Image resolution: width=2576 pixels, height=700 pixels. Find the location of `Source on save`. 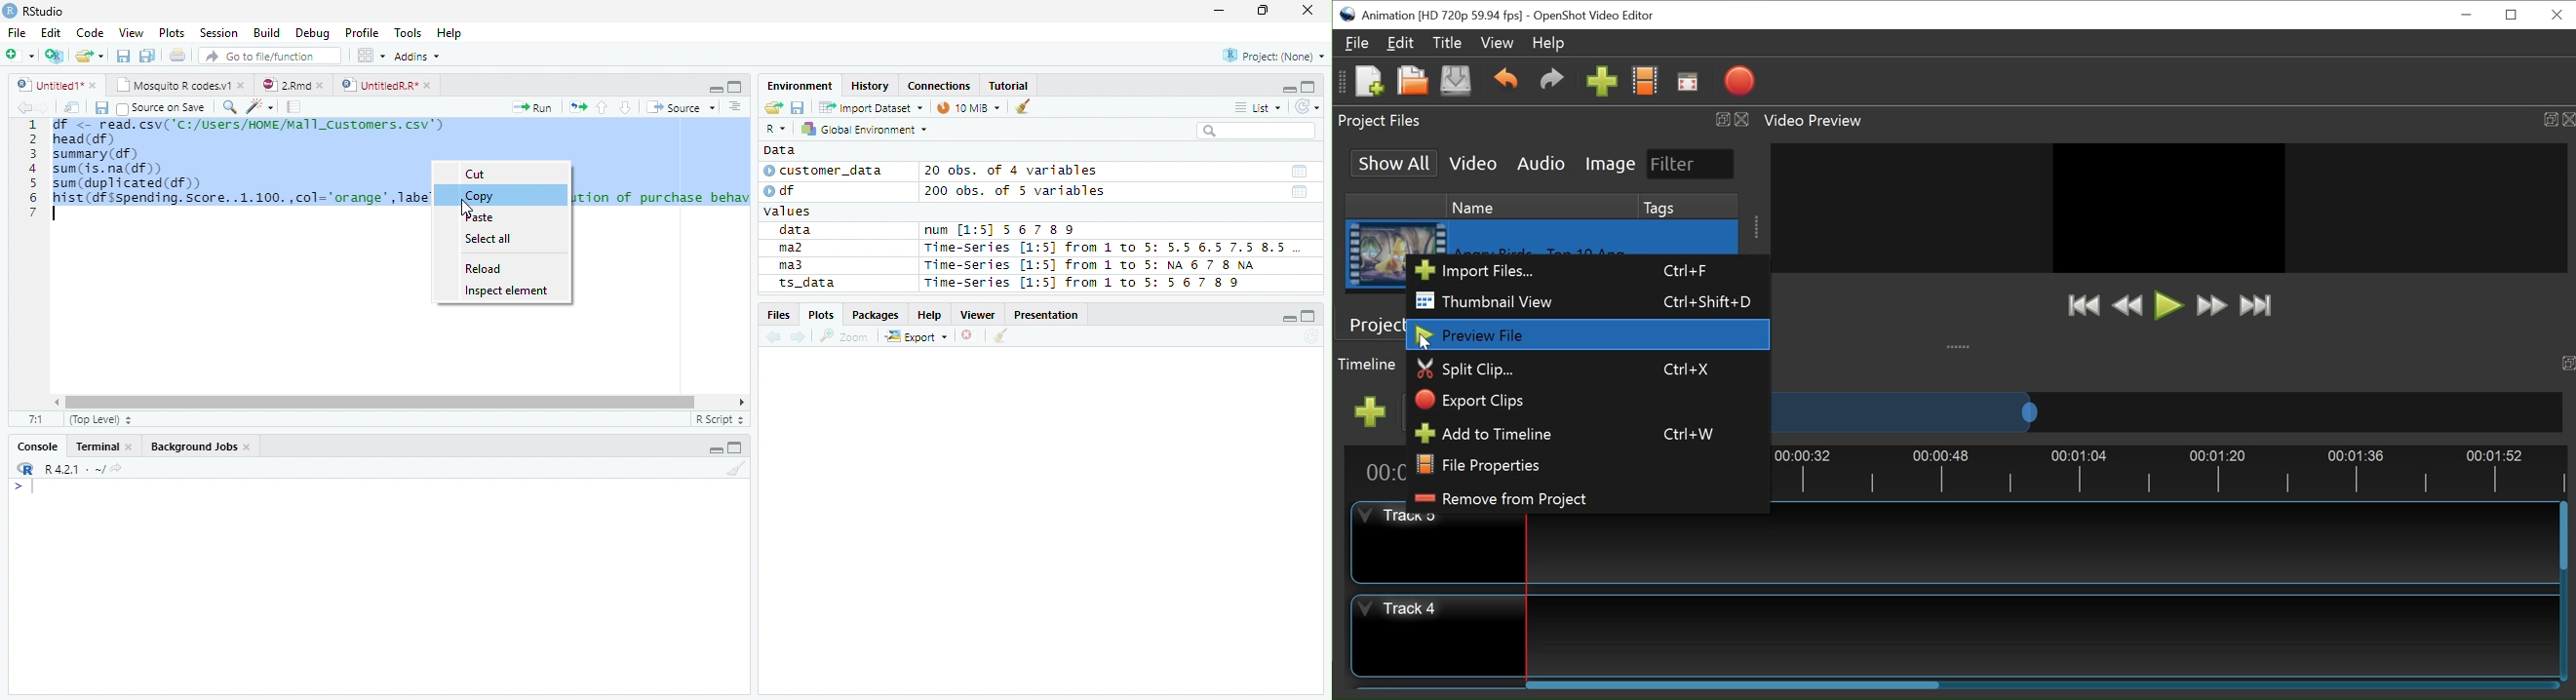

Source on save is located at coordinates (162, 108).